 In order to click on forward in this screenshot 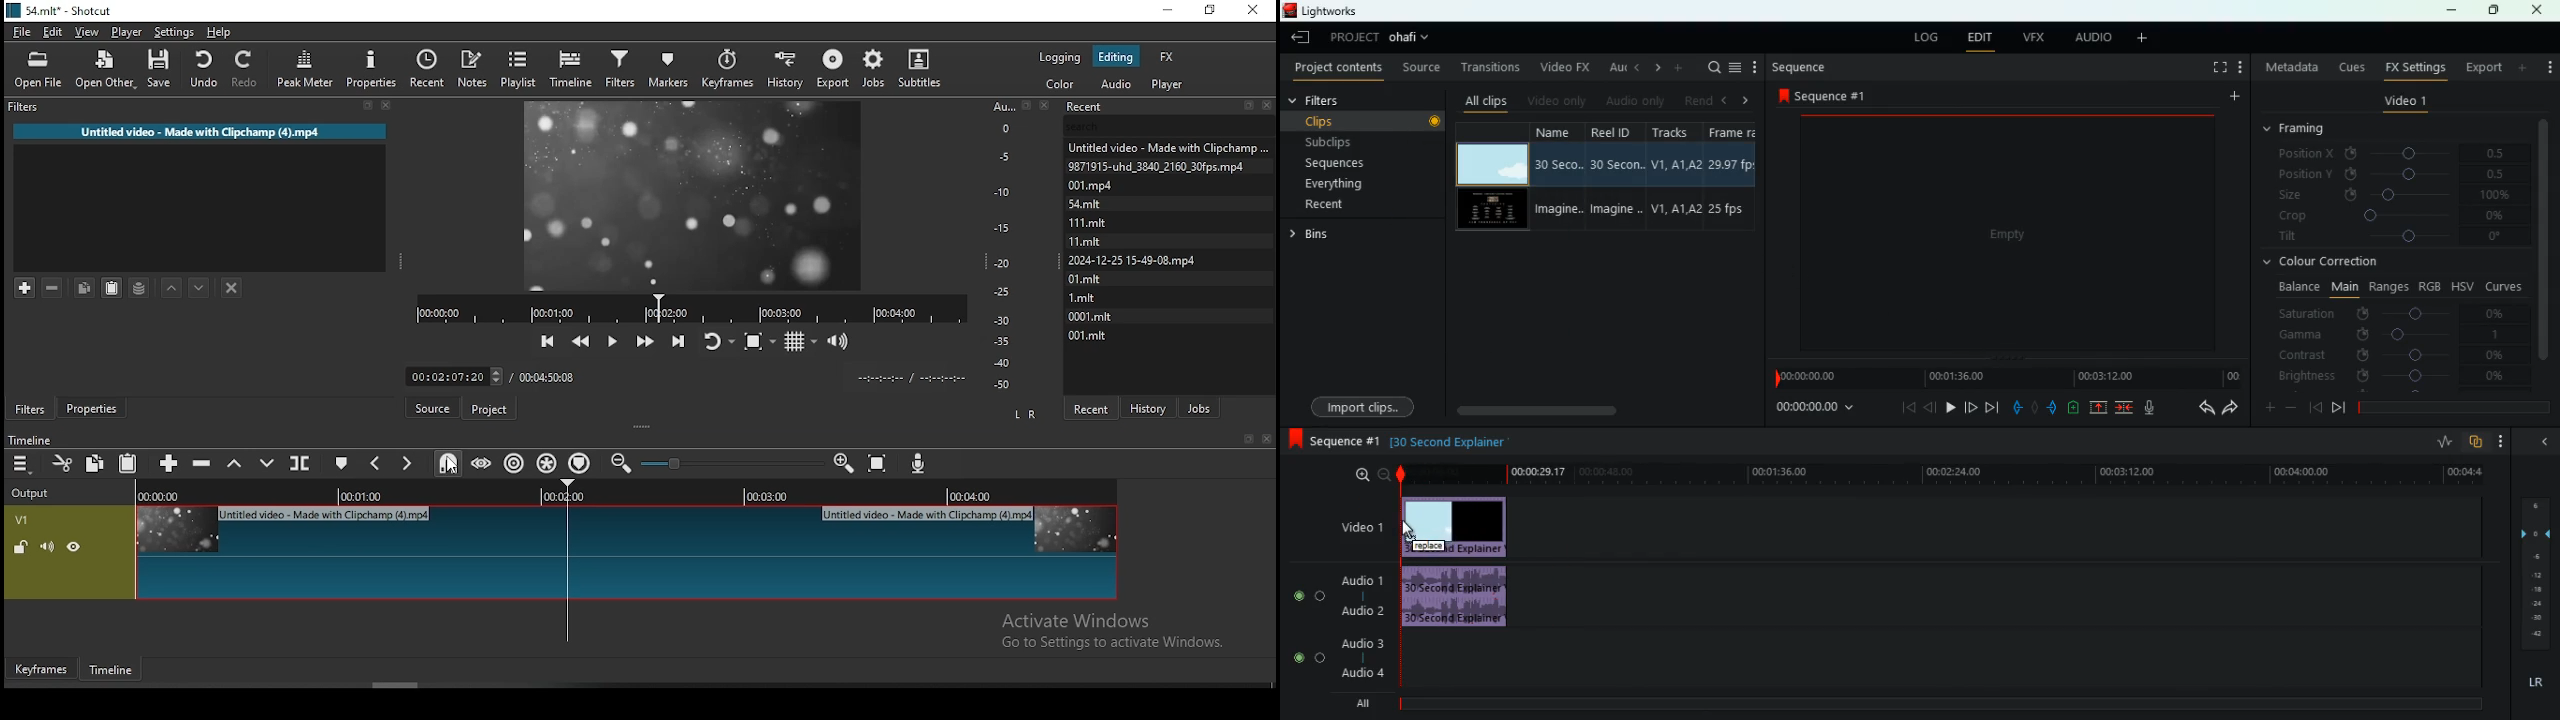, I will do `click(1991, 408)`.